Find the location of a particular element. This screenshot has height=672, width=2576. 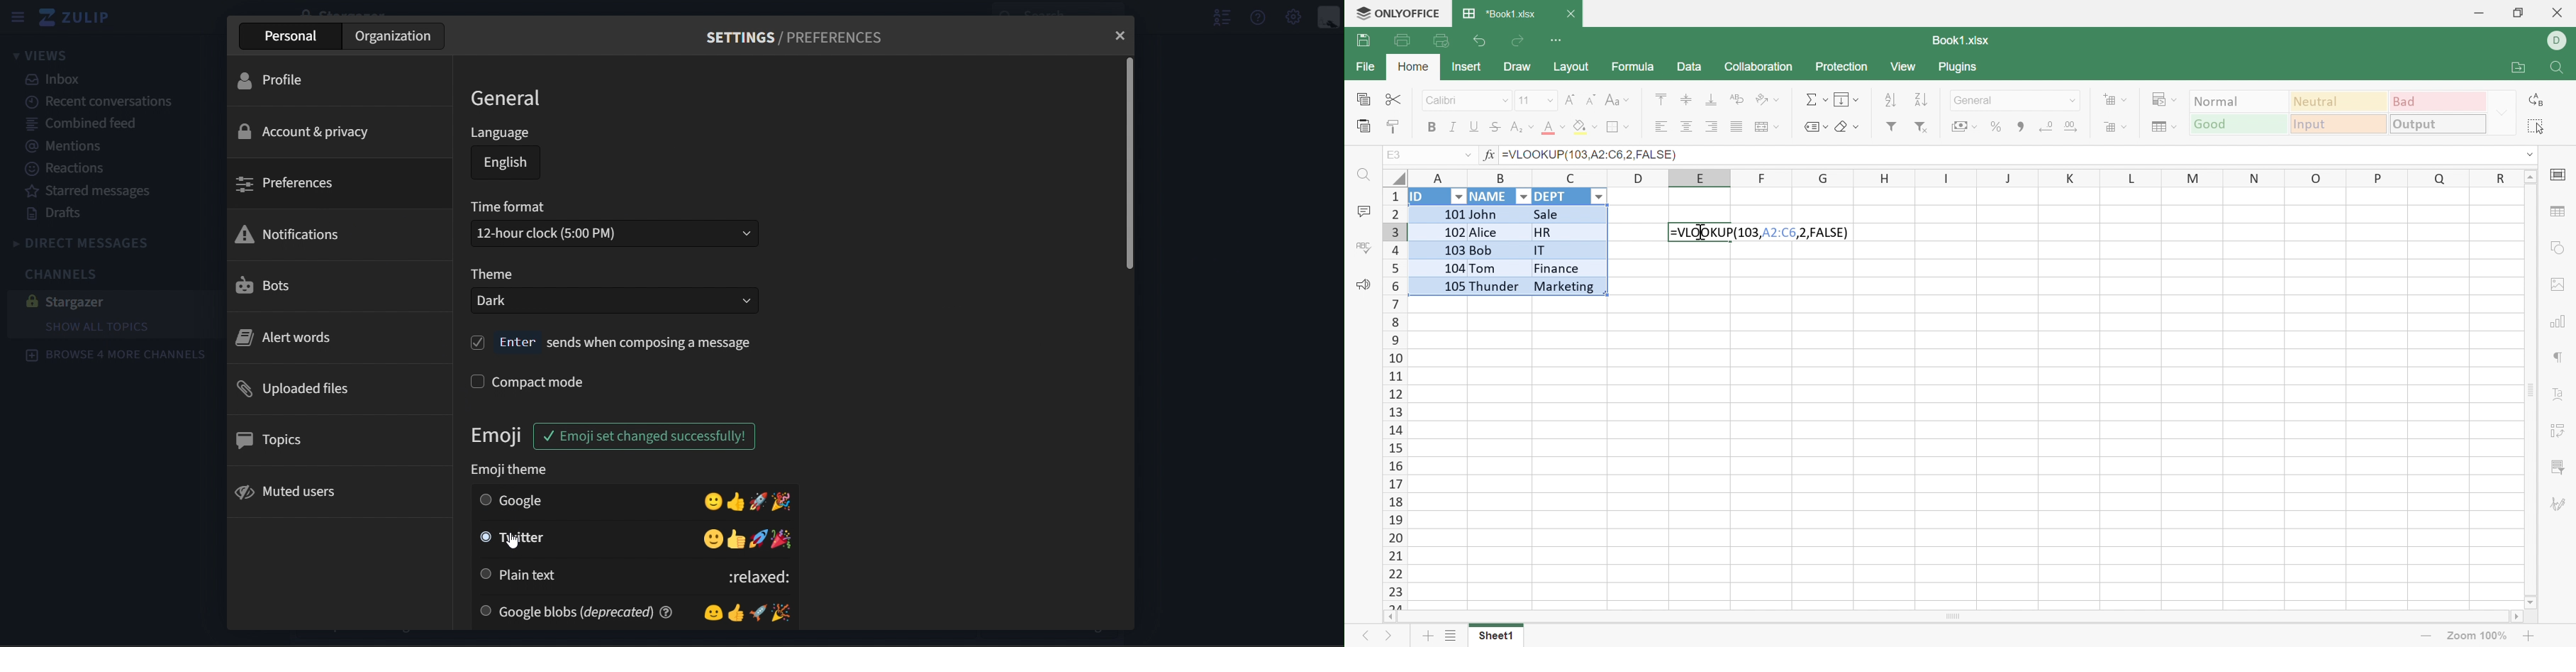

Clear is located at coordinates (1847, 126).